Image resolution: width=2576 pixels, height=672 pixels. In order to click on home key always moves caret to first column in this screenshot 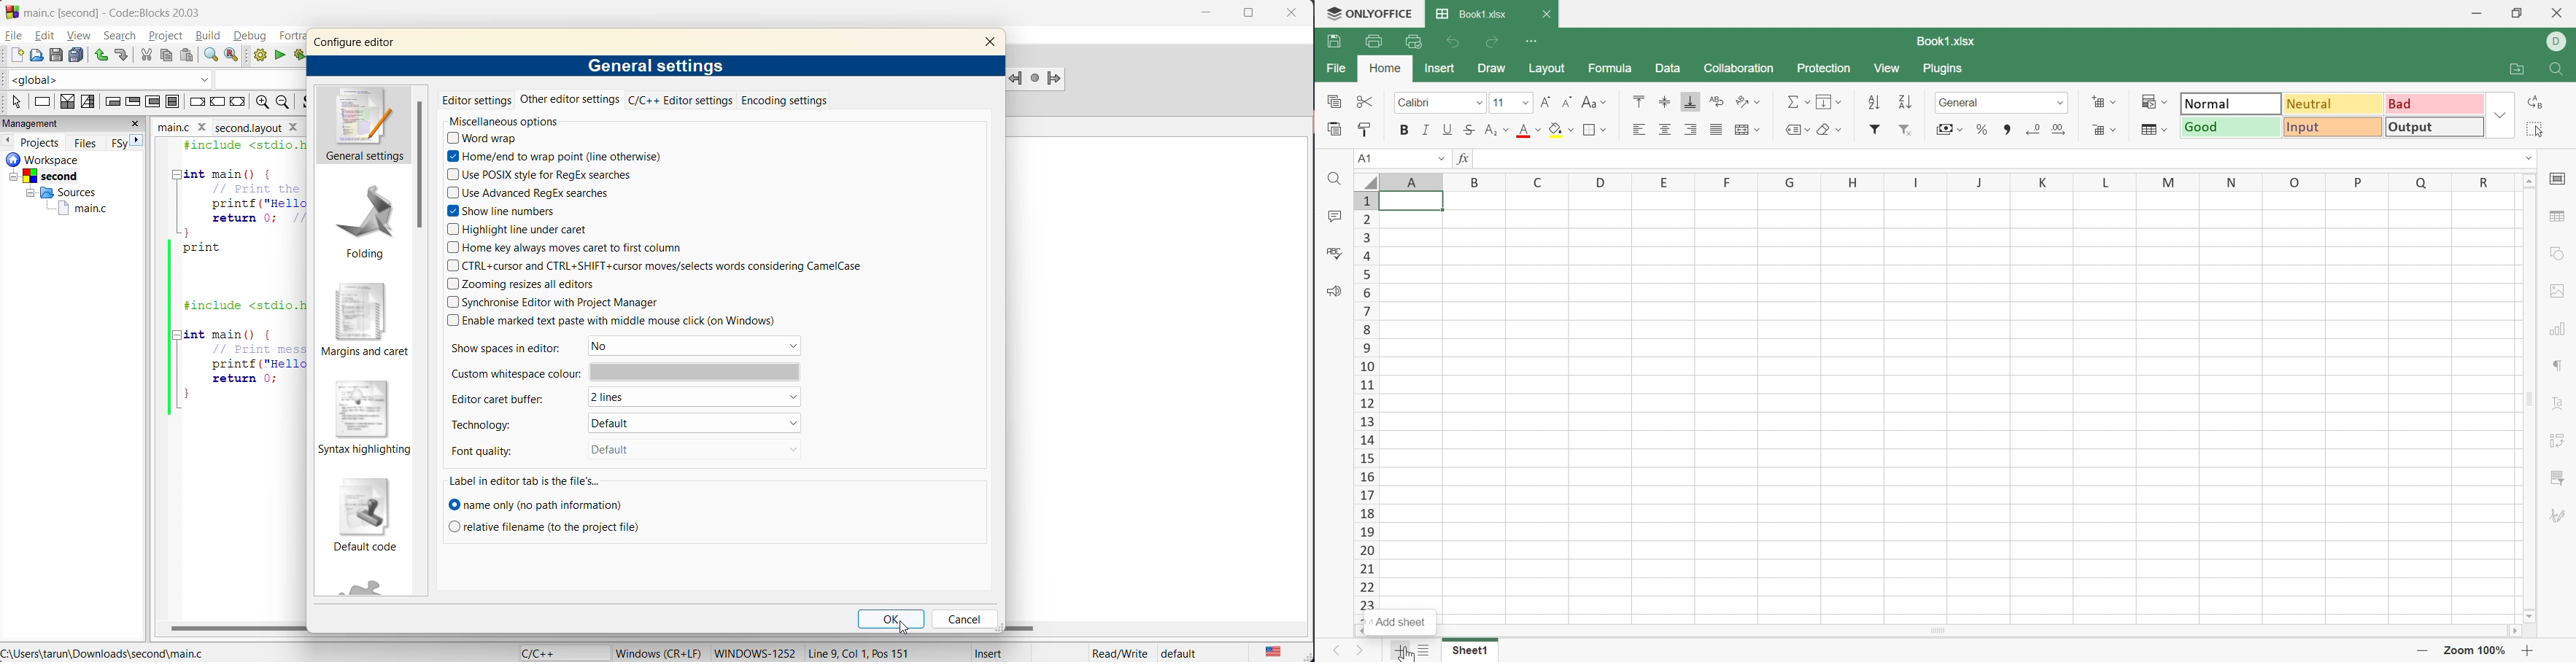, I will do `click(575, 247)`.